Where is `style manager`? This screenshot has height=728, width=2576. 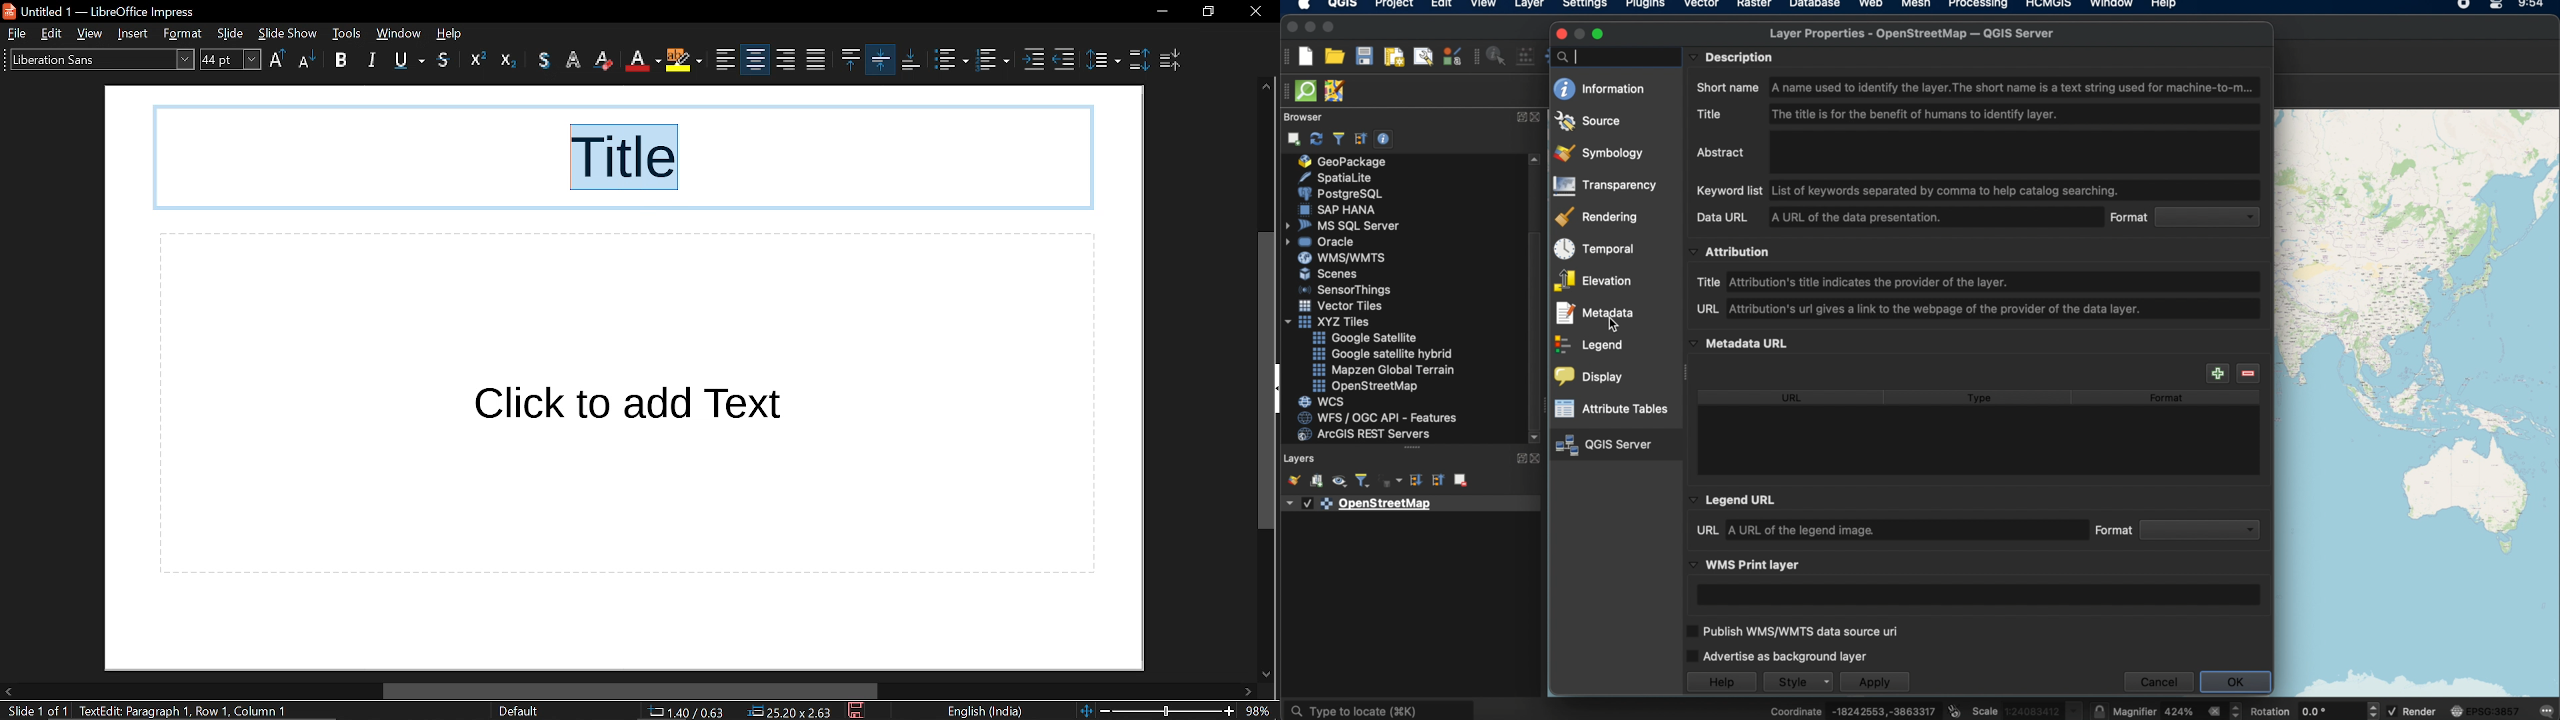 style manager is located at coordinates (1451, 58).